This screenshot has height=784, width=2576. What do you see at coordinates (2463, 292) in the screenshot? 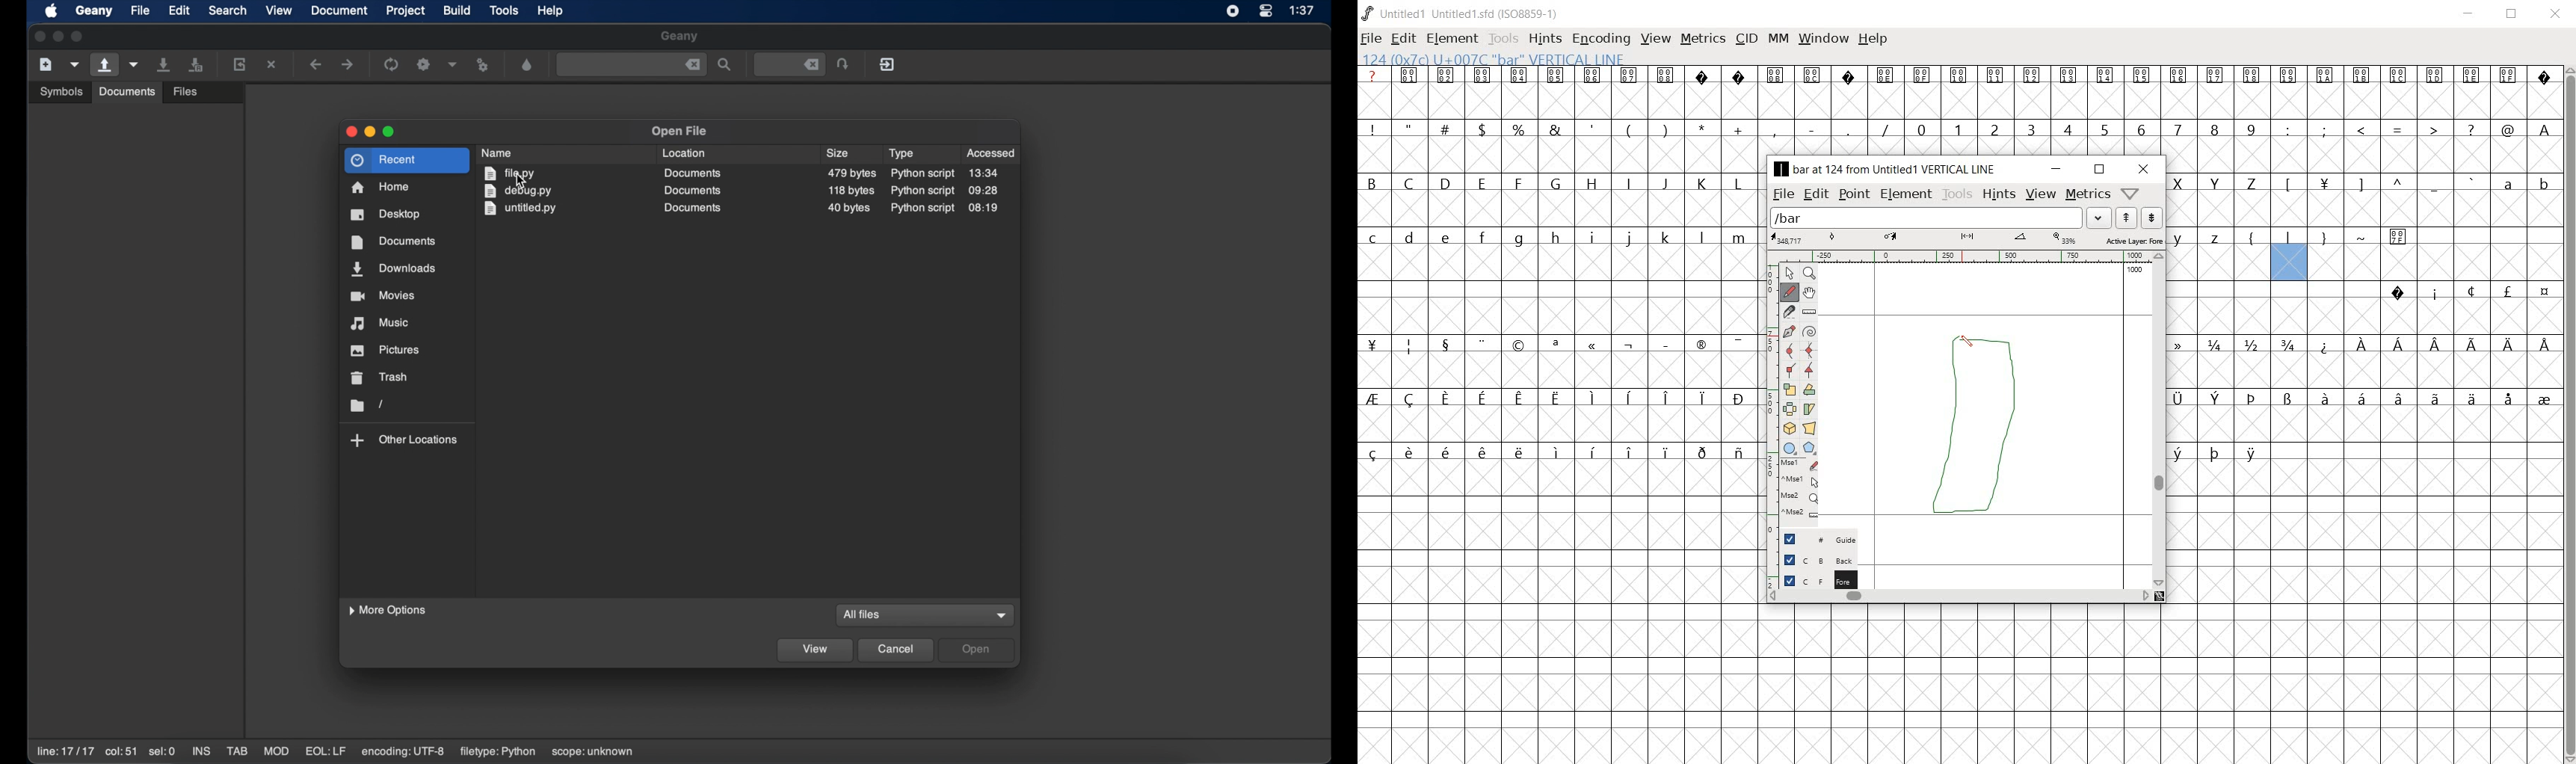
I see `special symbols` at bounding box center [2463, 292].